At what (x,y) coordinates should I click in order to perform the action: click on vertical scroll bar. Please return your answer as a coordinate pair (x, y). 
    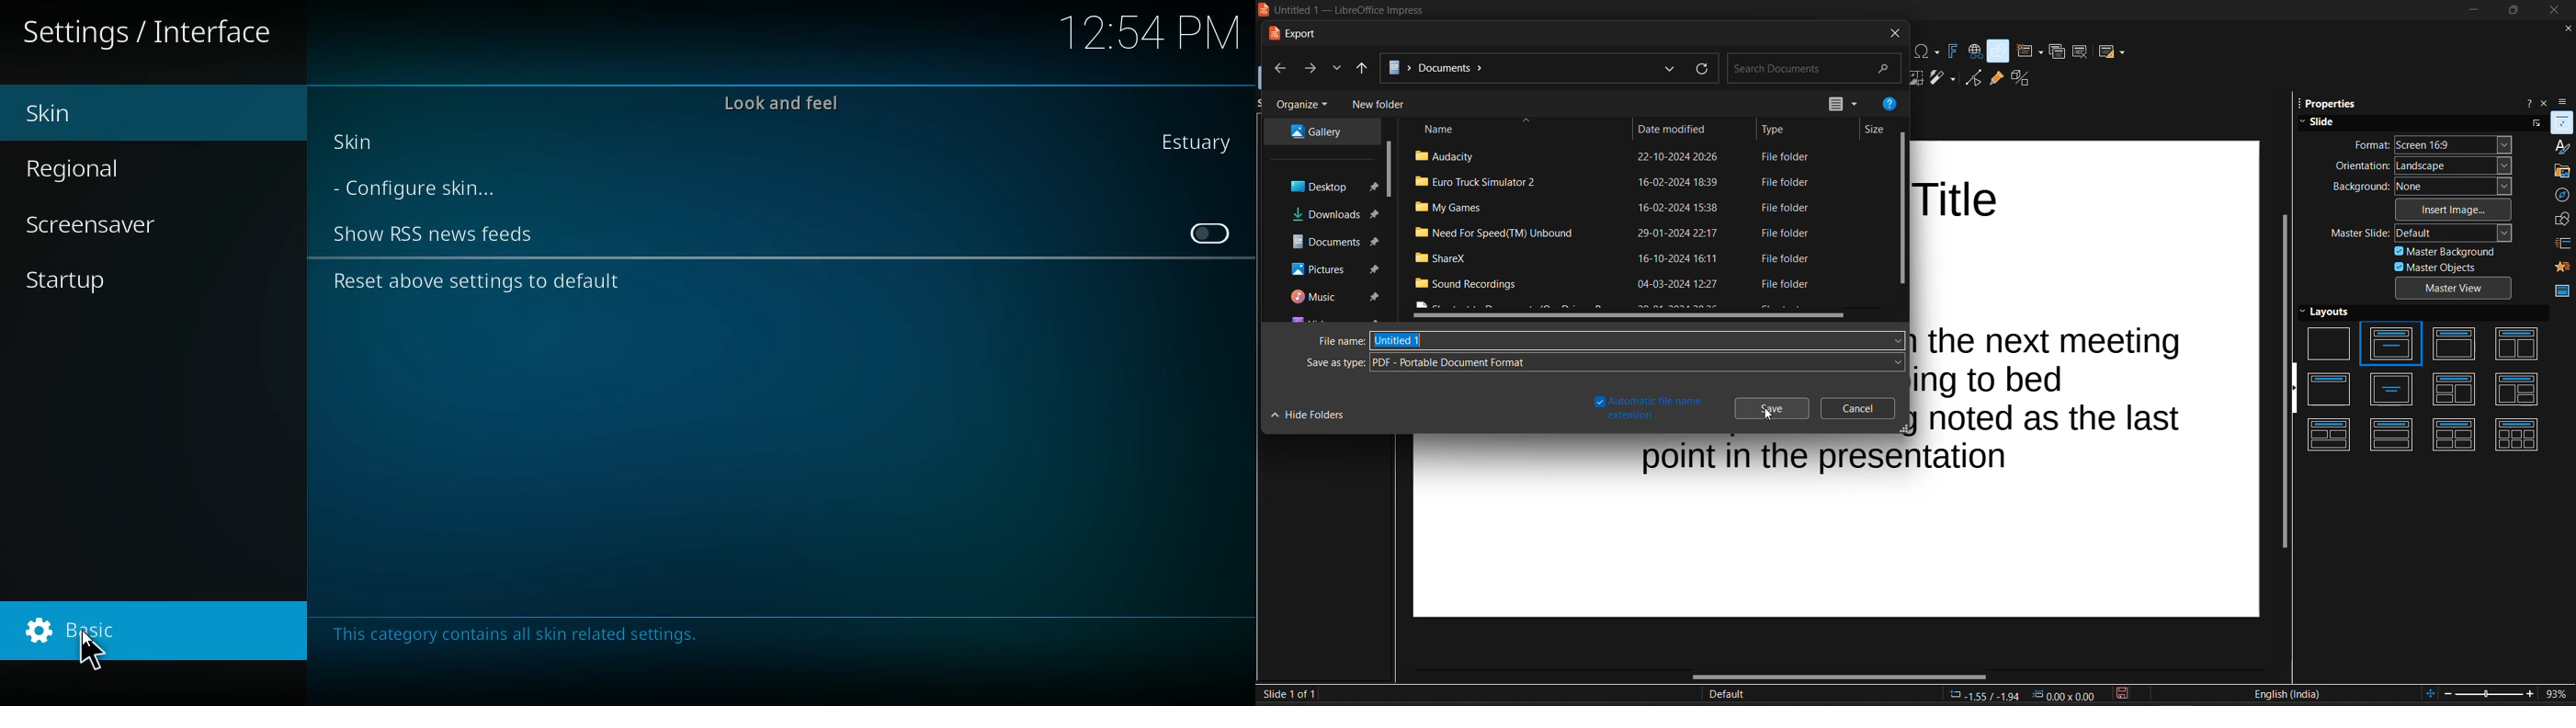
    Looking at the image, I should click on (2285, 382).